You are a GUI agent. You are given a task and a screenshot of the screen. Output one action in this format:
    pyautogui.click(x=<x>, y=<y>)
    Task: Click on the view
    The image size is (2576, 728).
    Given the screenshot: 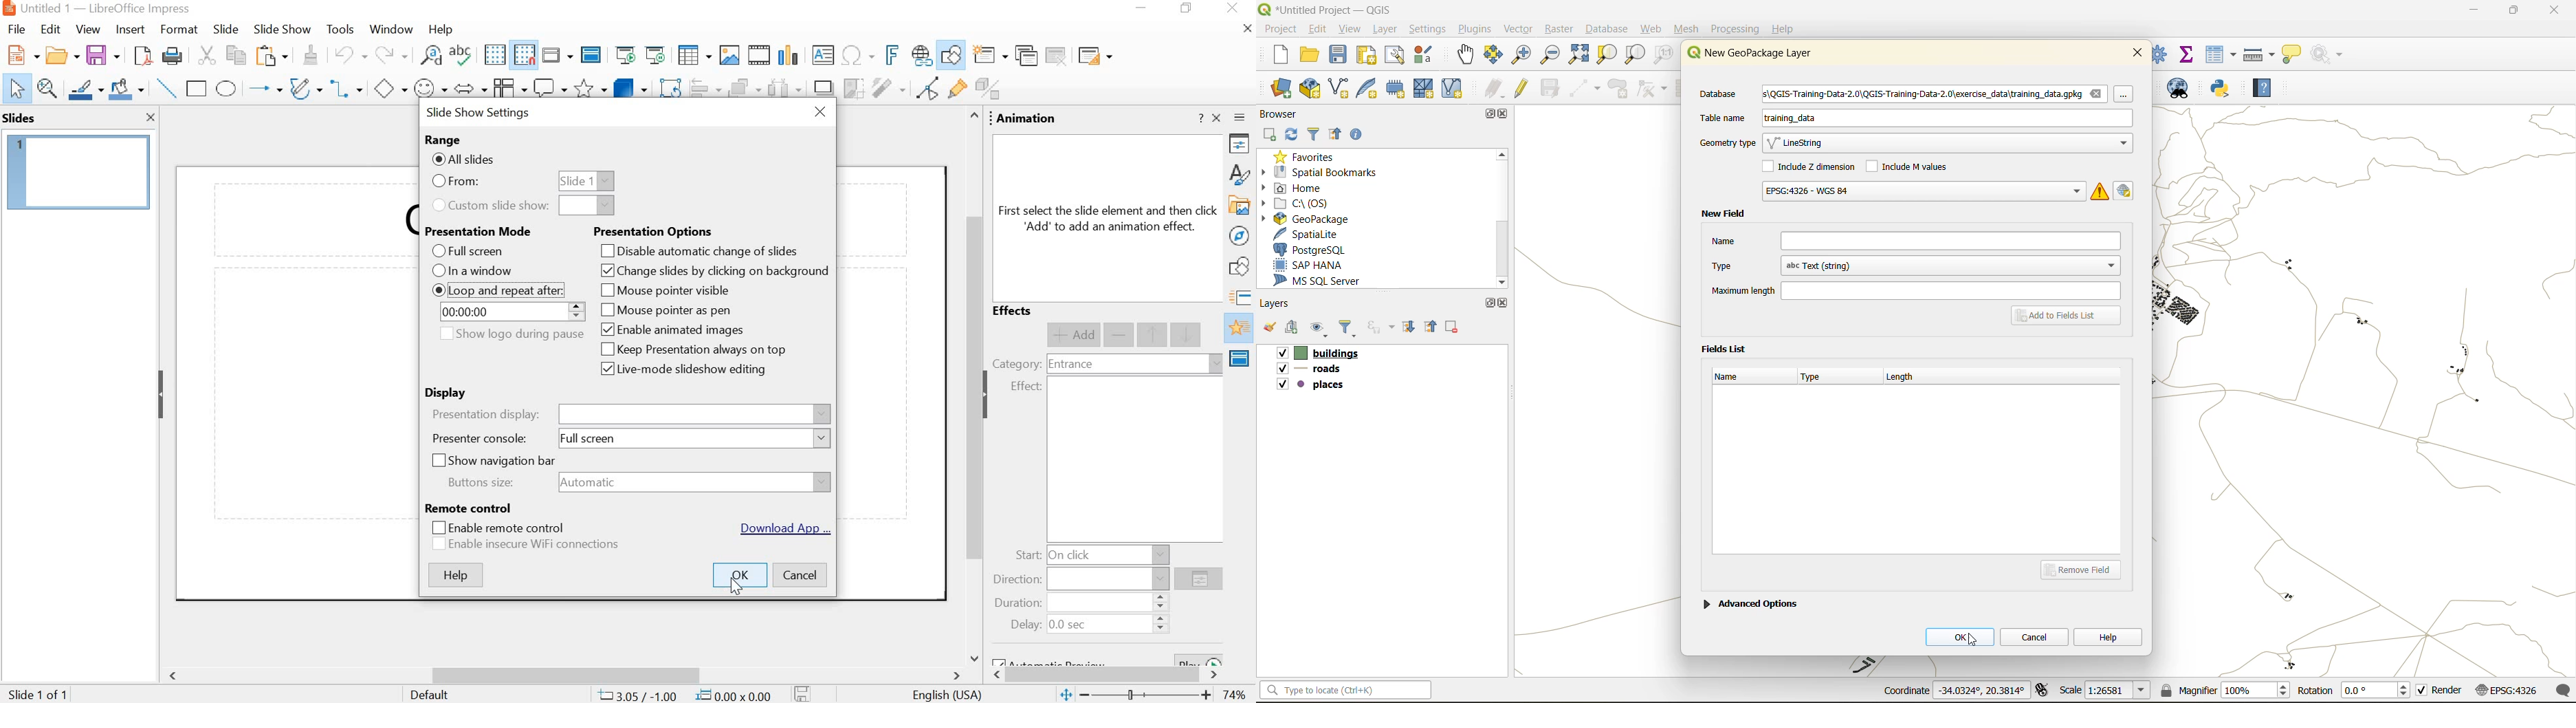 What is the action you would take?
    pyautogui.click(x=1352, y=28)
    